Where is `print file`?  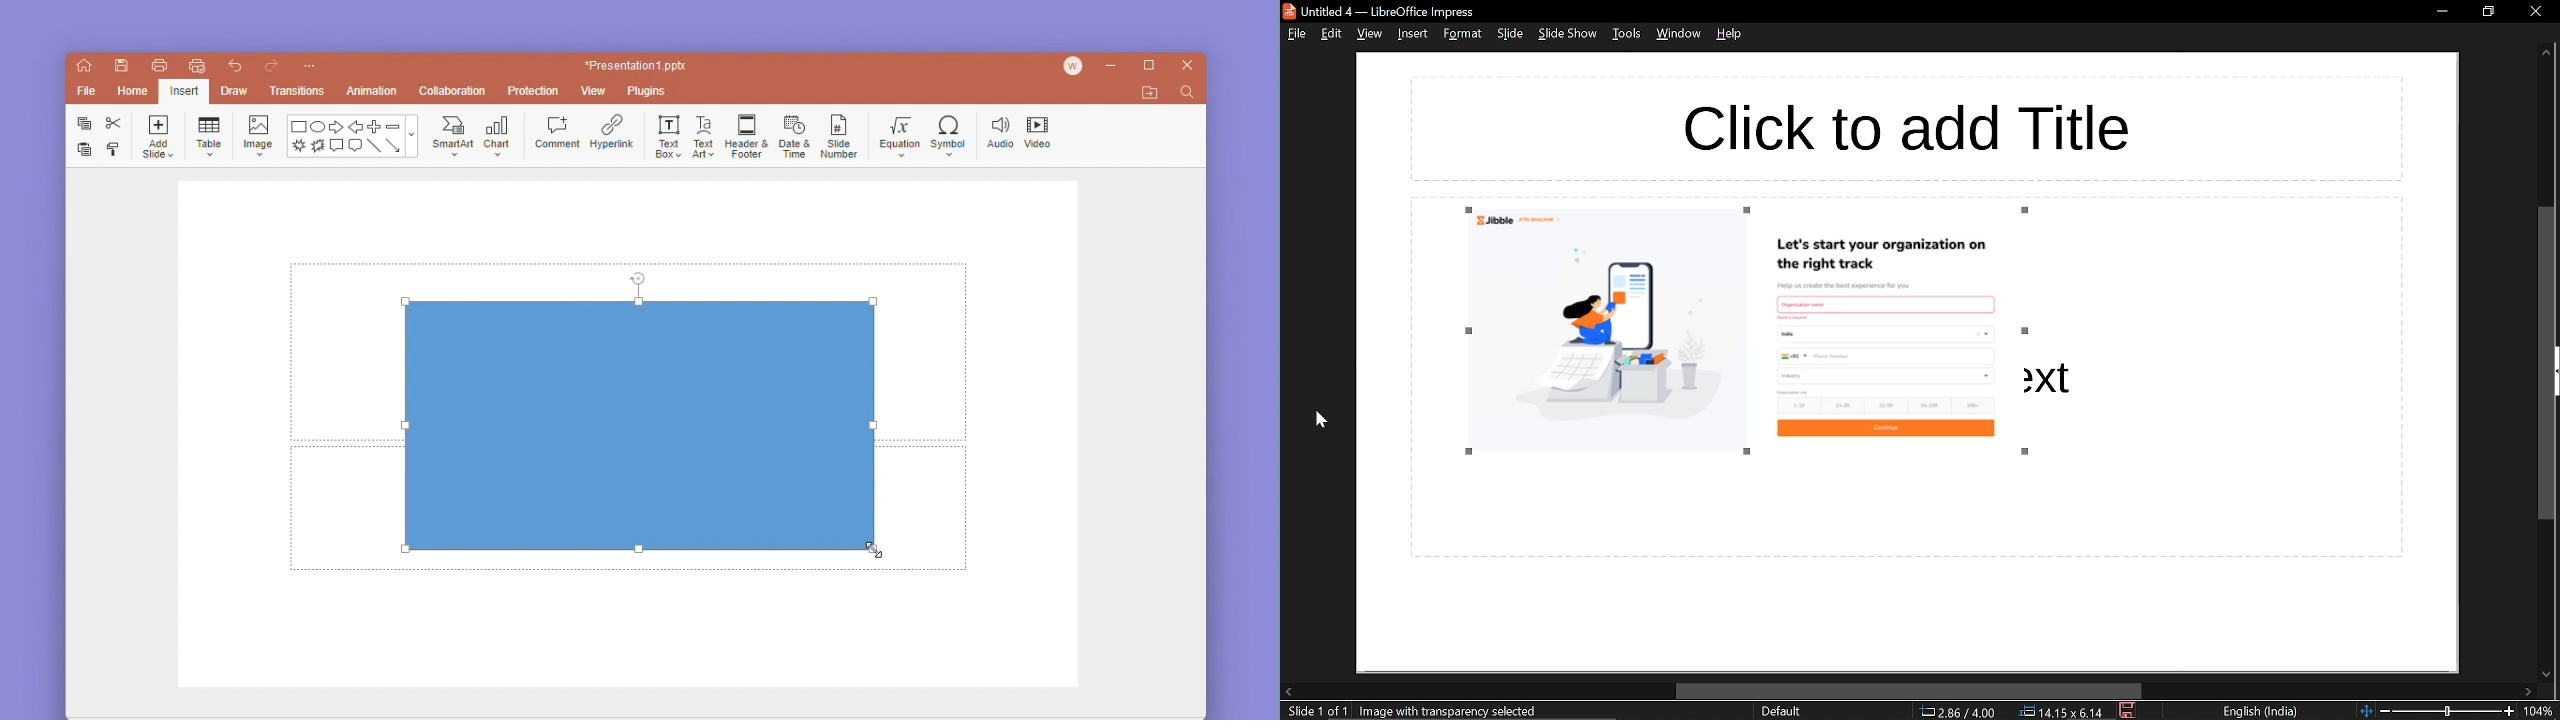
print file is located at coordinates (155, 65).